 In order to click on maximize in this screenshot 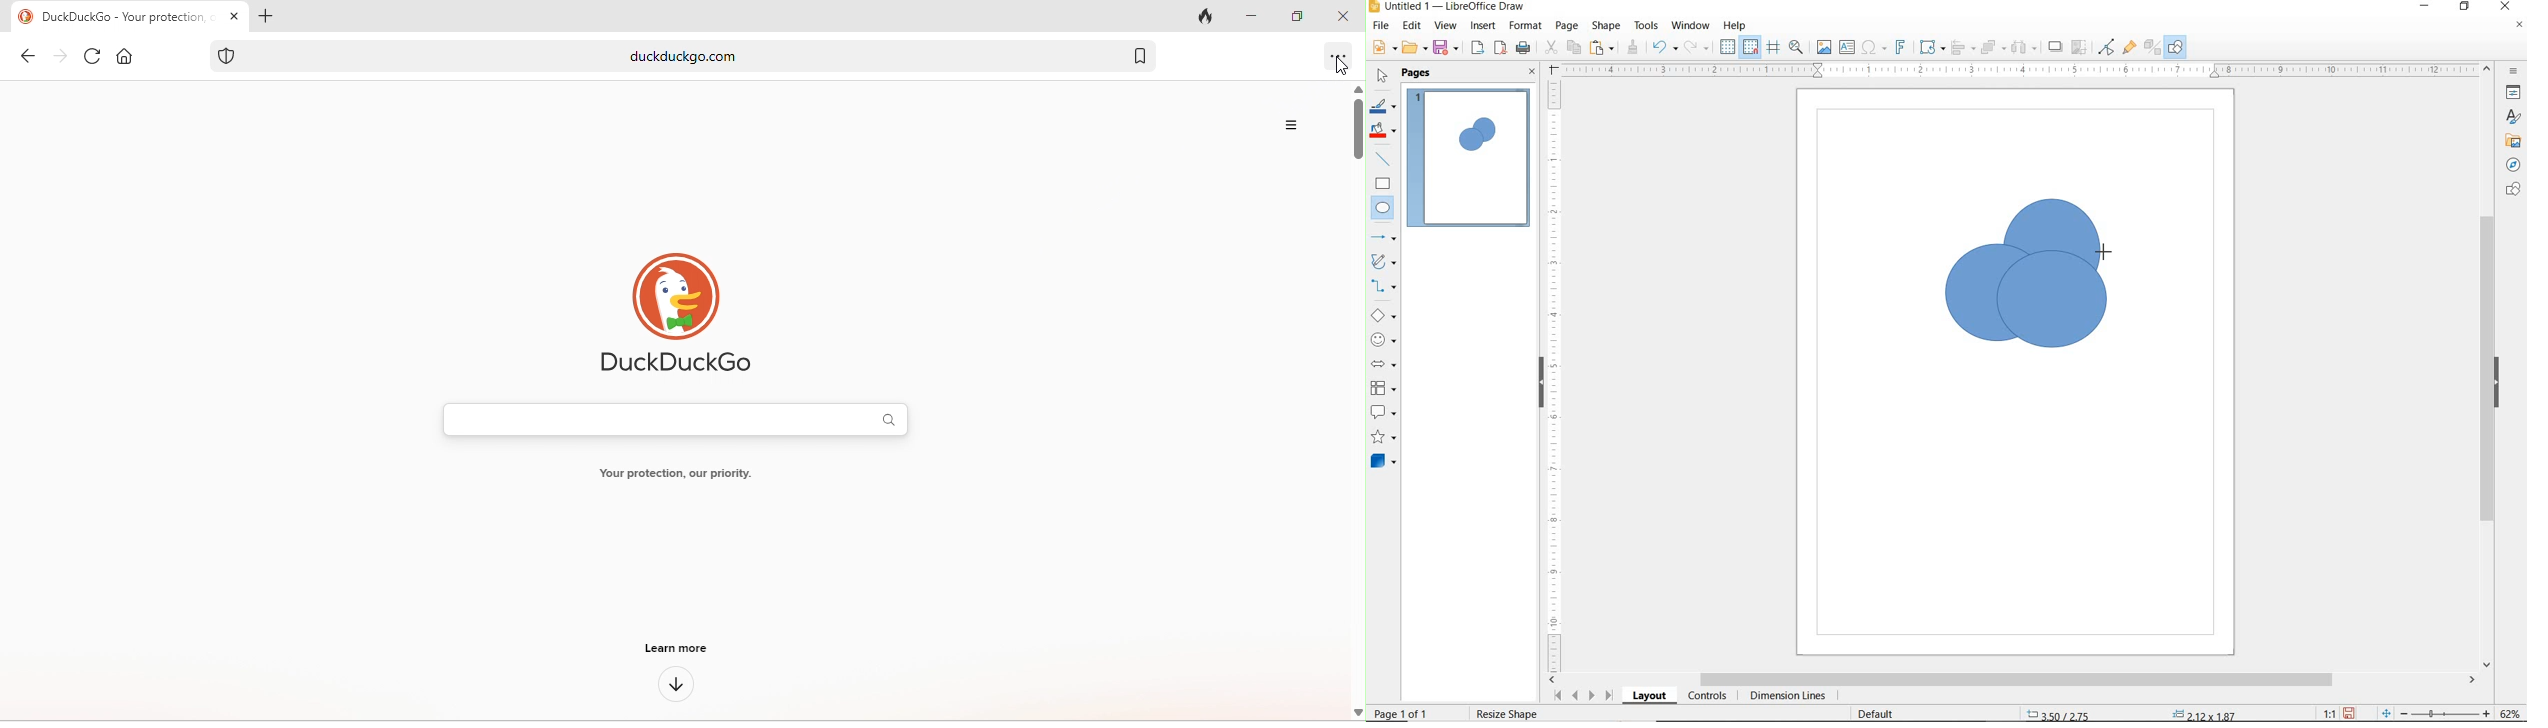, I will do `click(1296, 16)`.